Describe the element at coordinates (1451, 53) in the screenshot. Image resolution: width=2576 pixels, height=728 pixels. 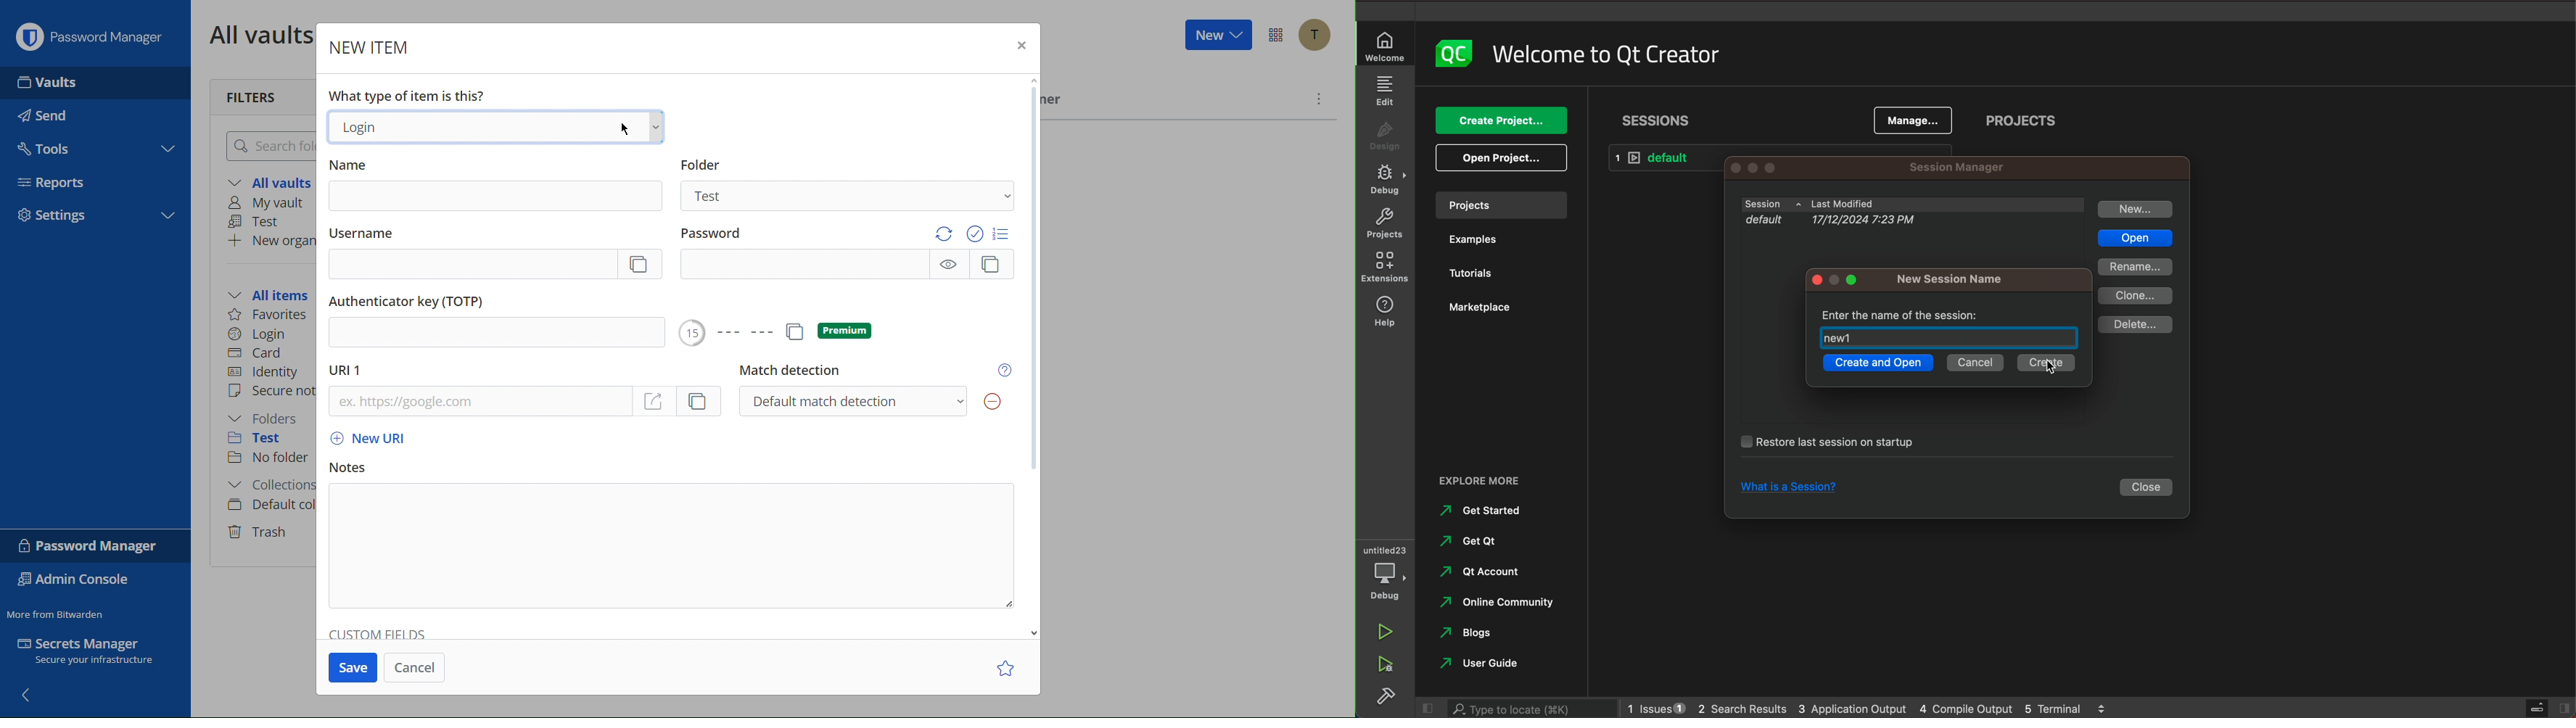
I see `logo` at that location.